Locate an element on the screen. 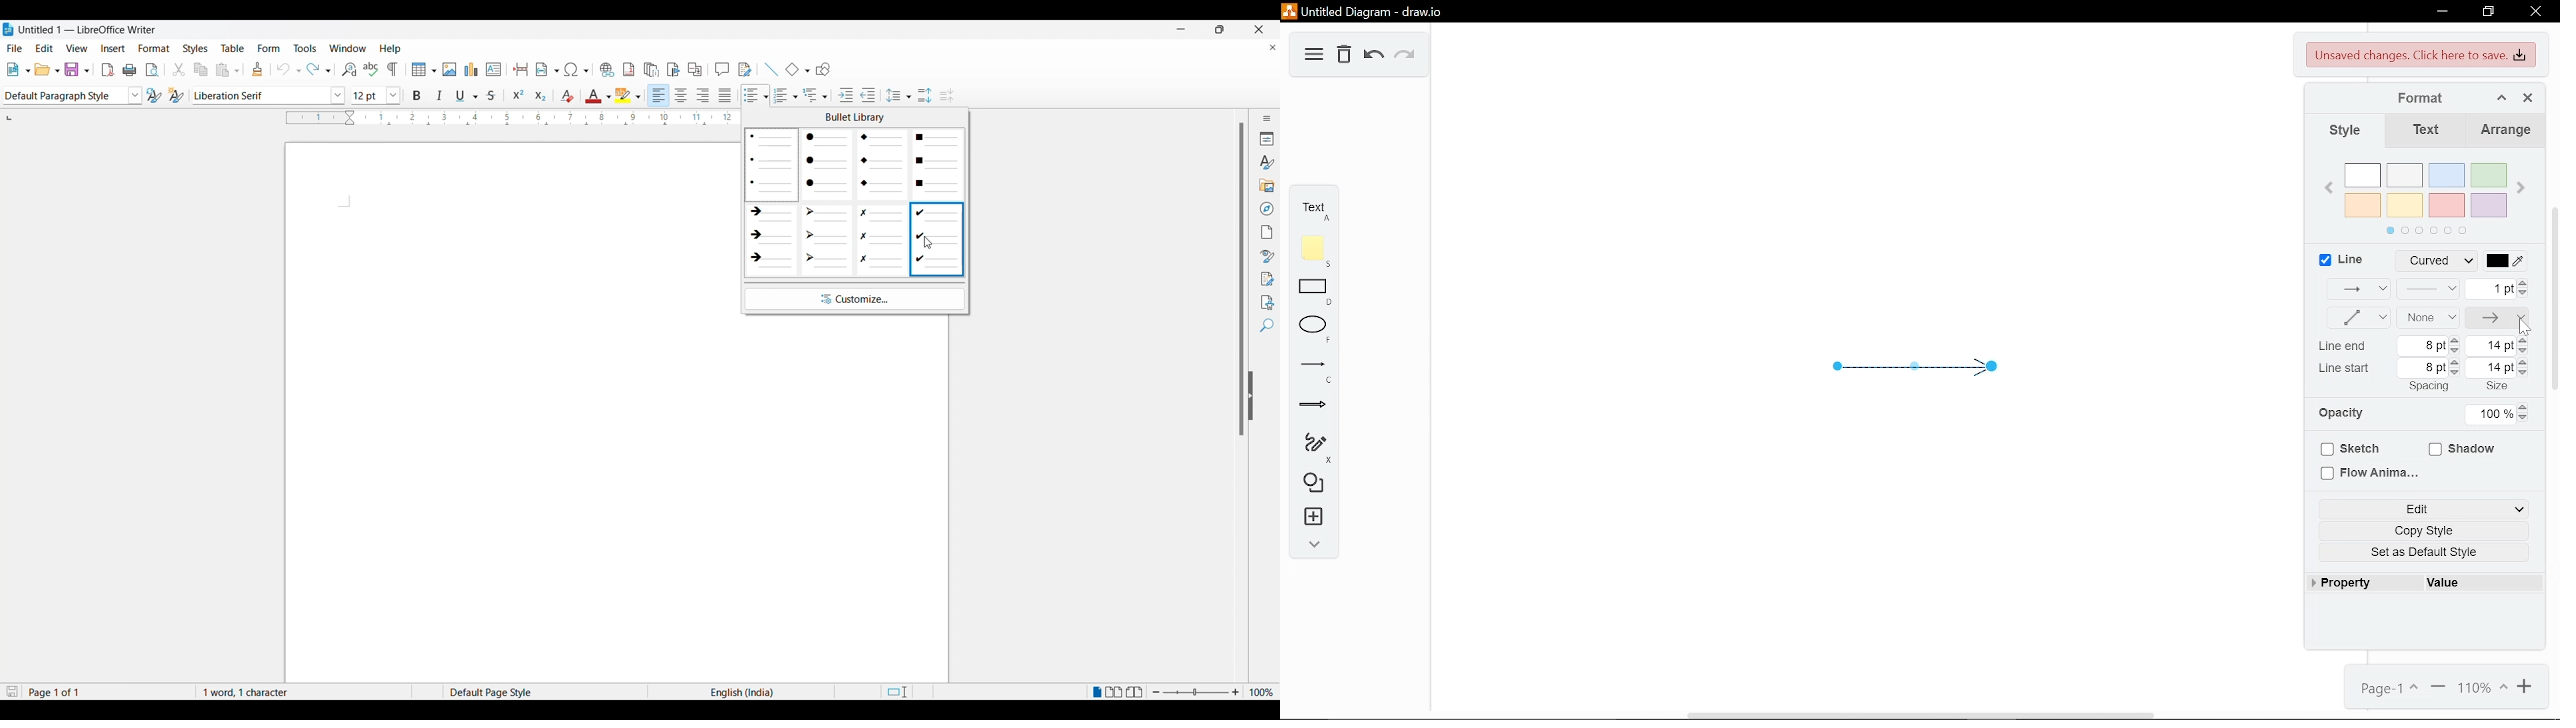  show drawing function is located at coordinates (825, 69).